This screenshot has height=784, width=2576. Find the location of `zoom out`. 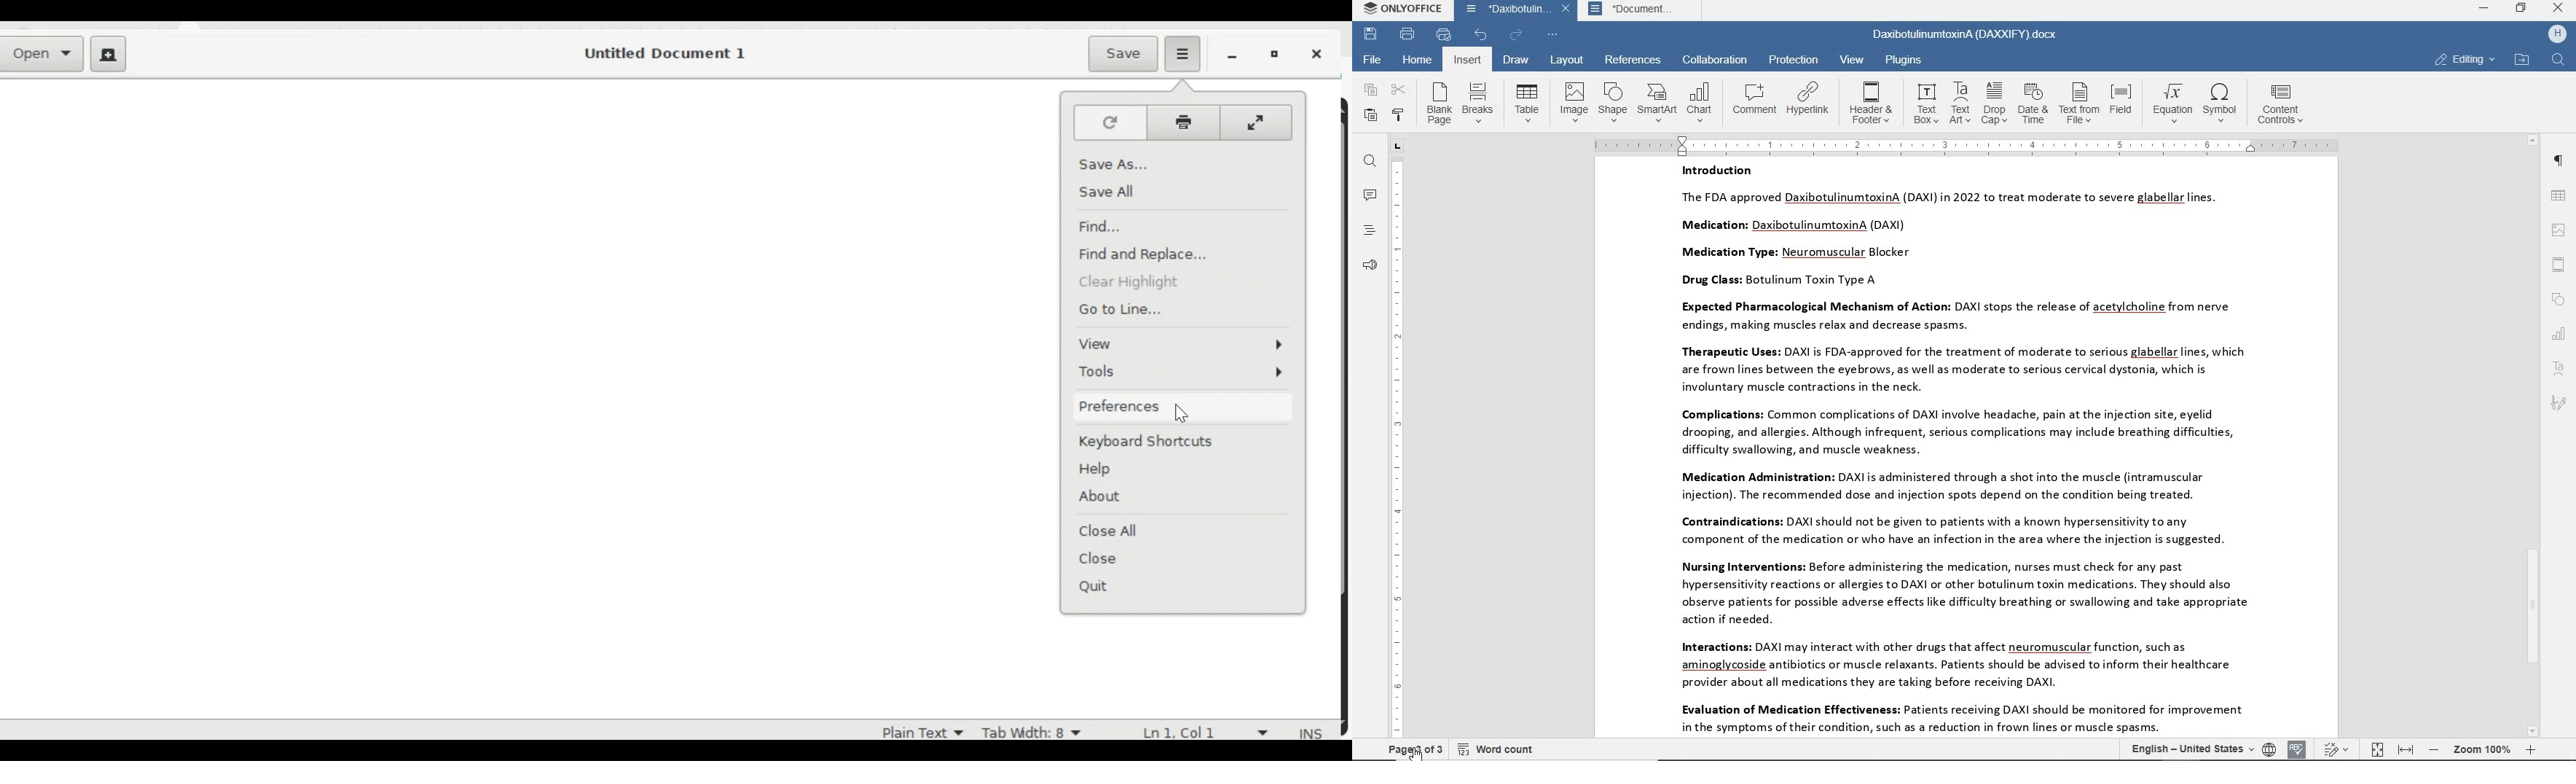

zoom out is located at coordinates (2434, 749).